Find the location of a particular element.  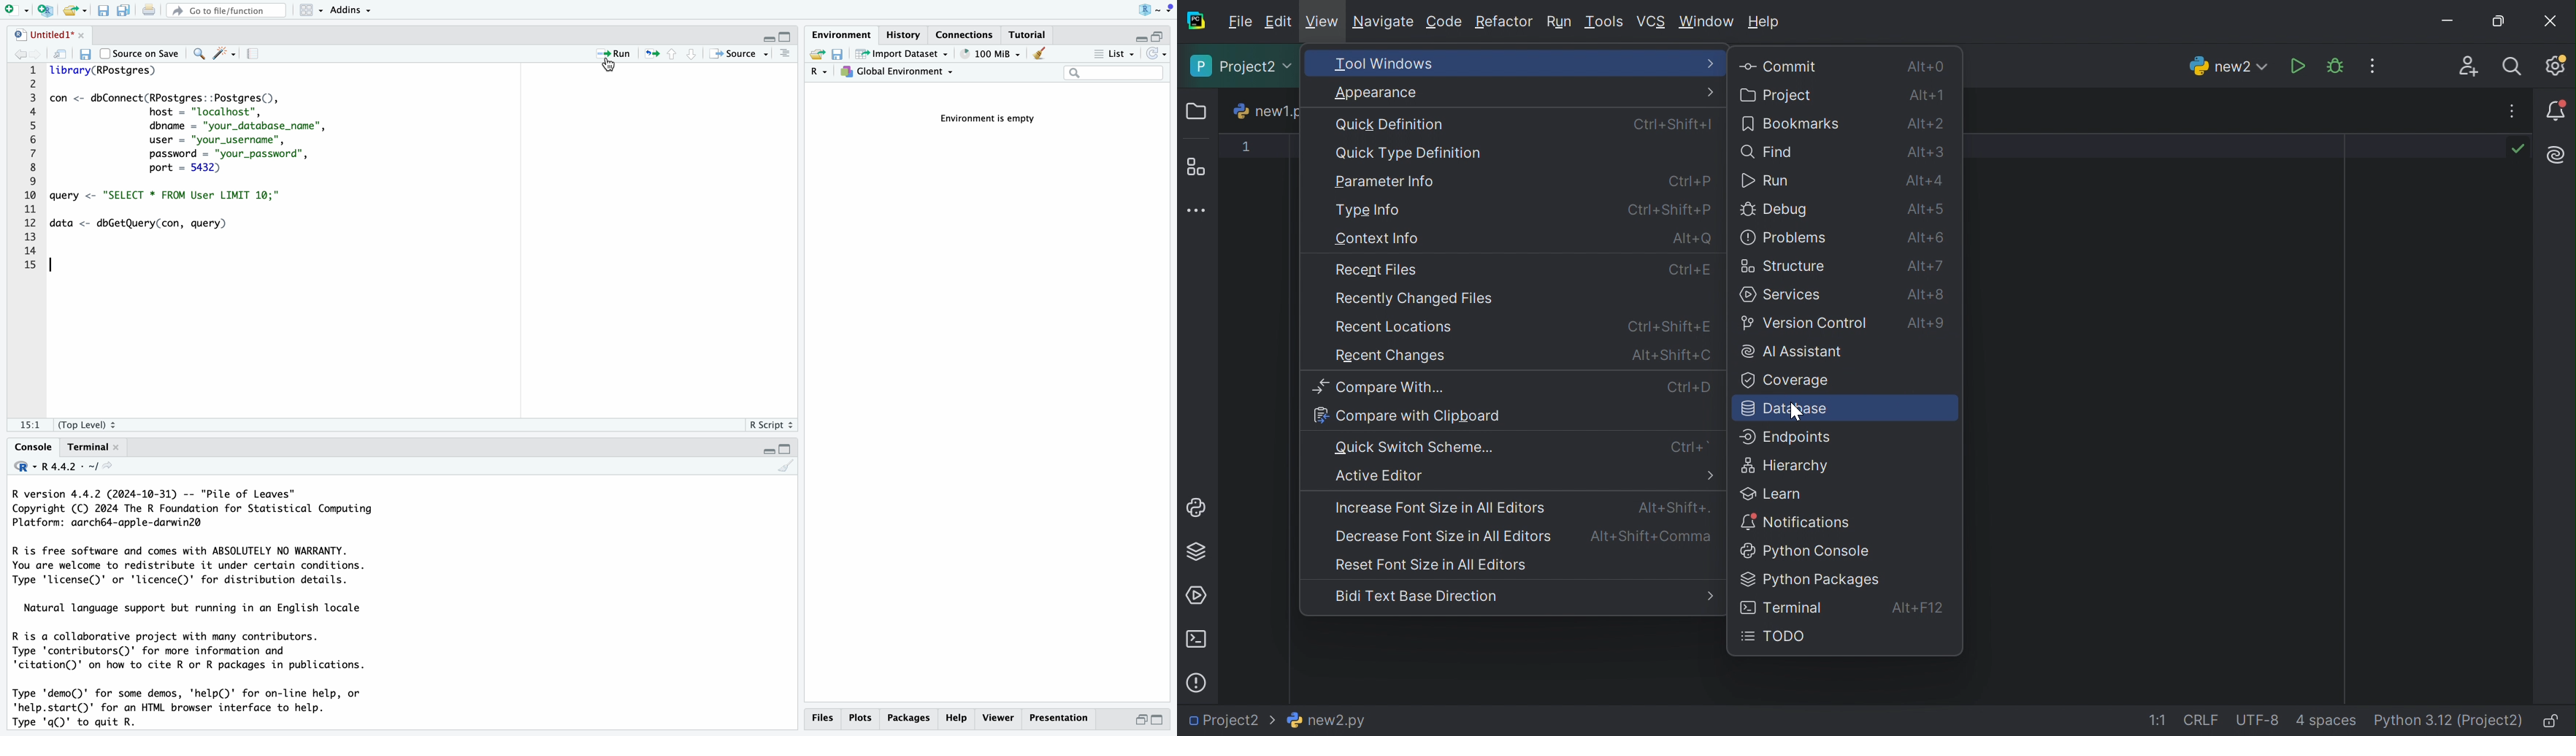

demo and help of R is located at coordinates (189, 709).